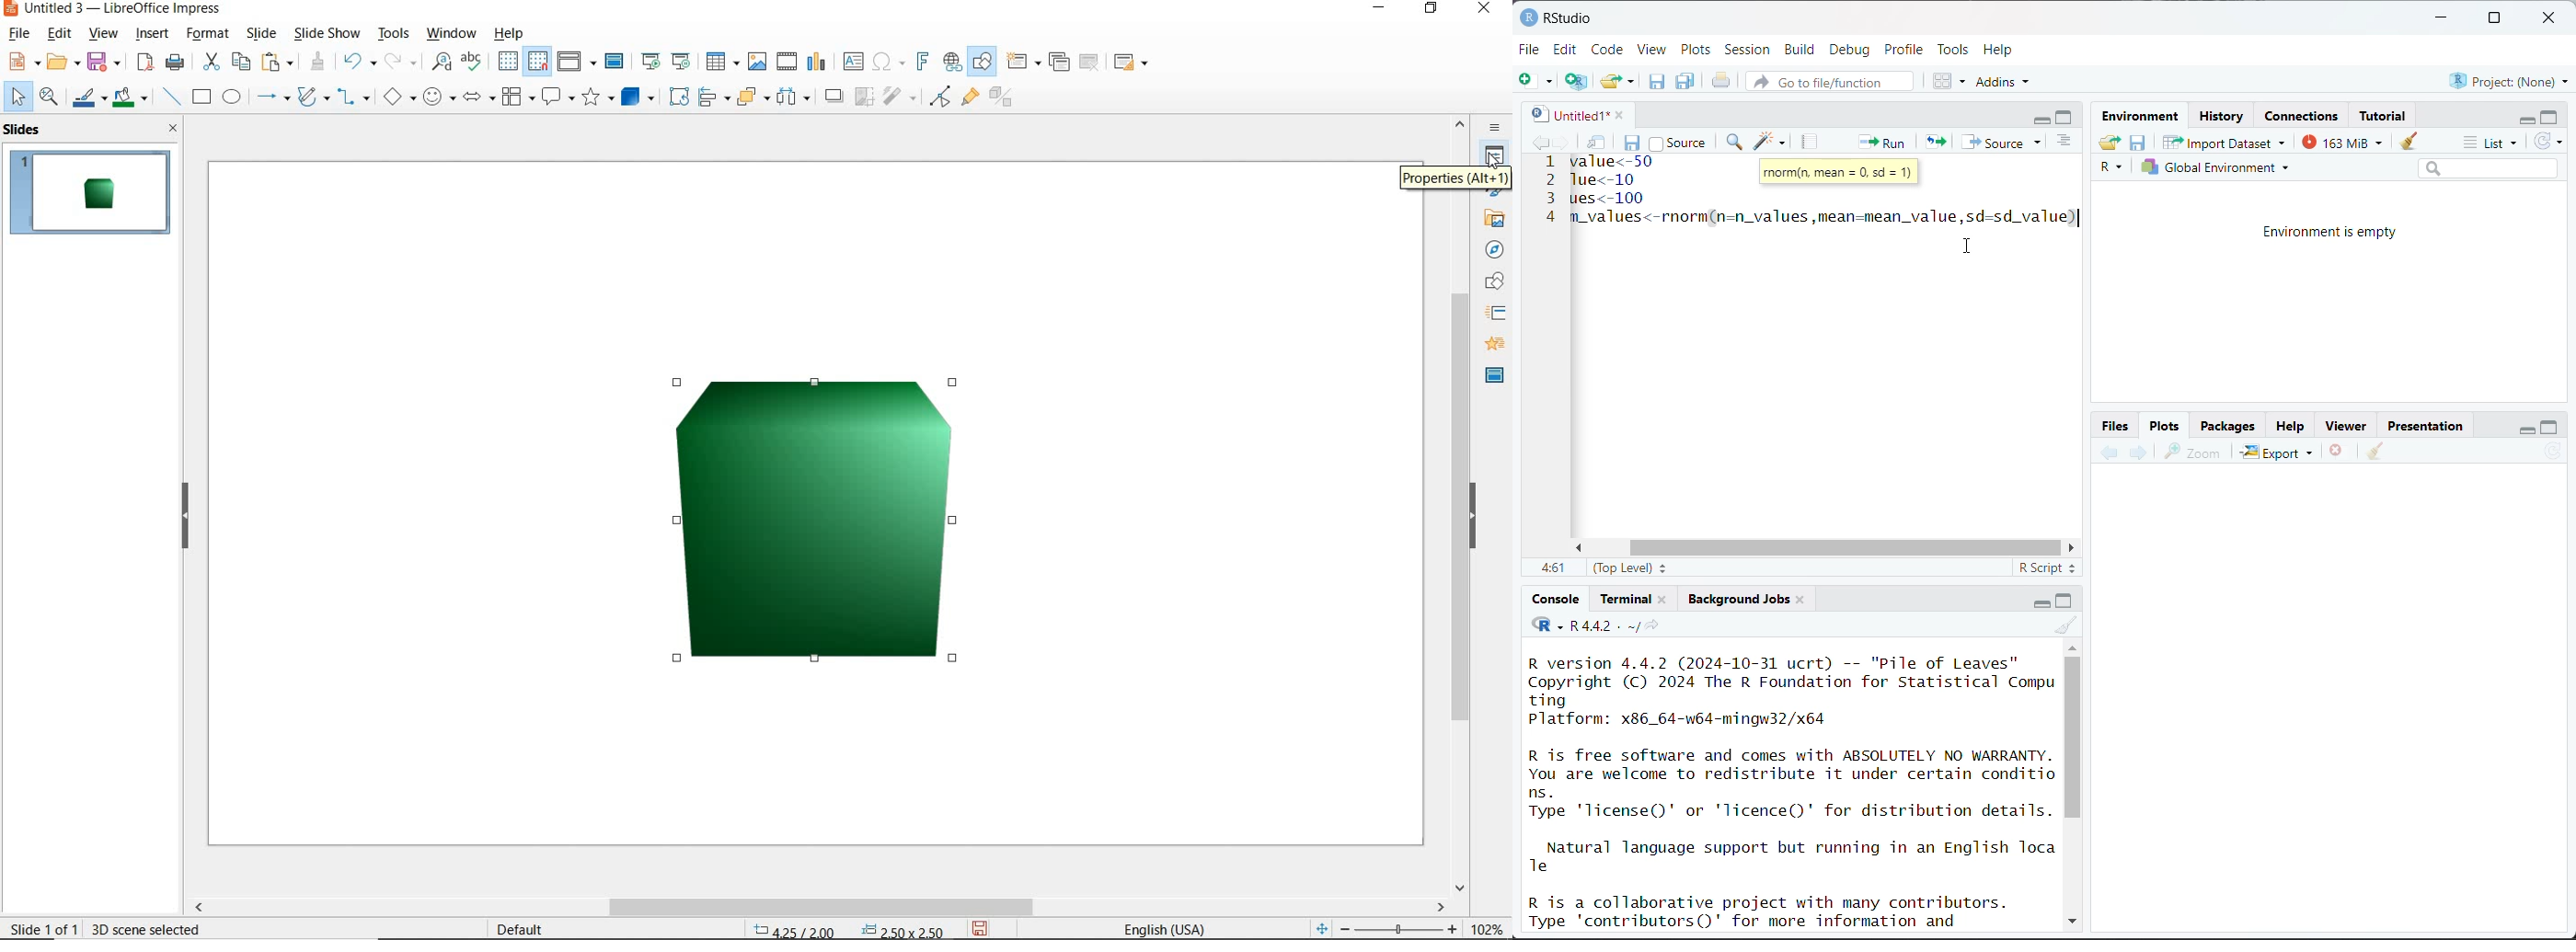 Image resolution: width=2576 pixels, height=952 pixels. What do you see at coordinates (1825, 215) in the screenshot?
I see `m_values<-rnorm(n=n_values,mean=mean_value,sd=sd_value)` at bounding box center [1825, 215].